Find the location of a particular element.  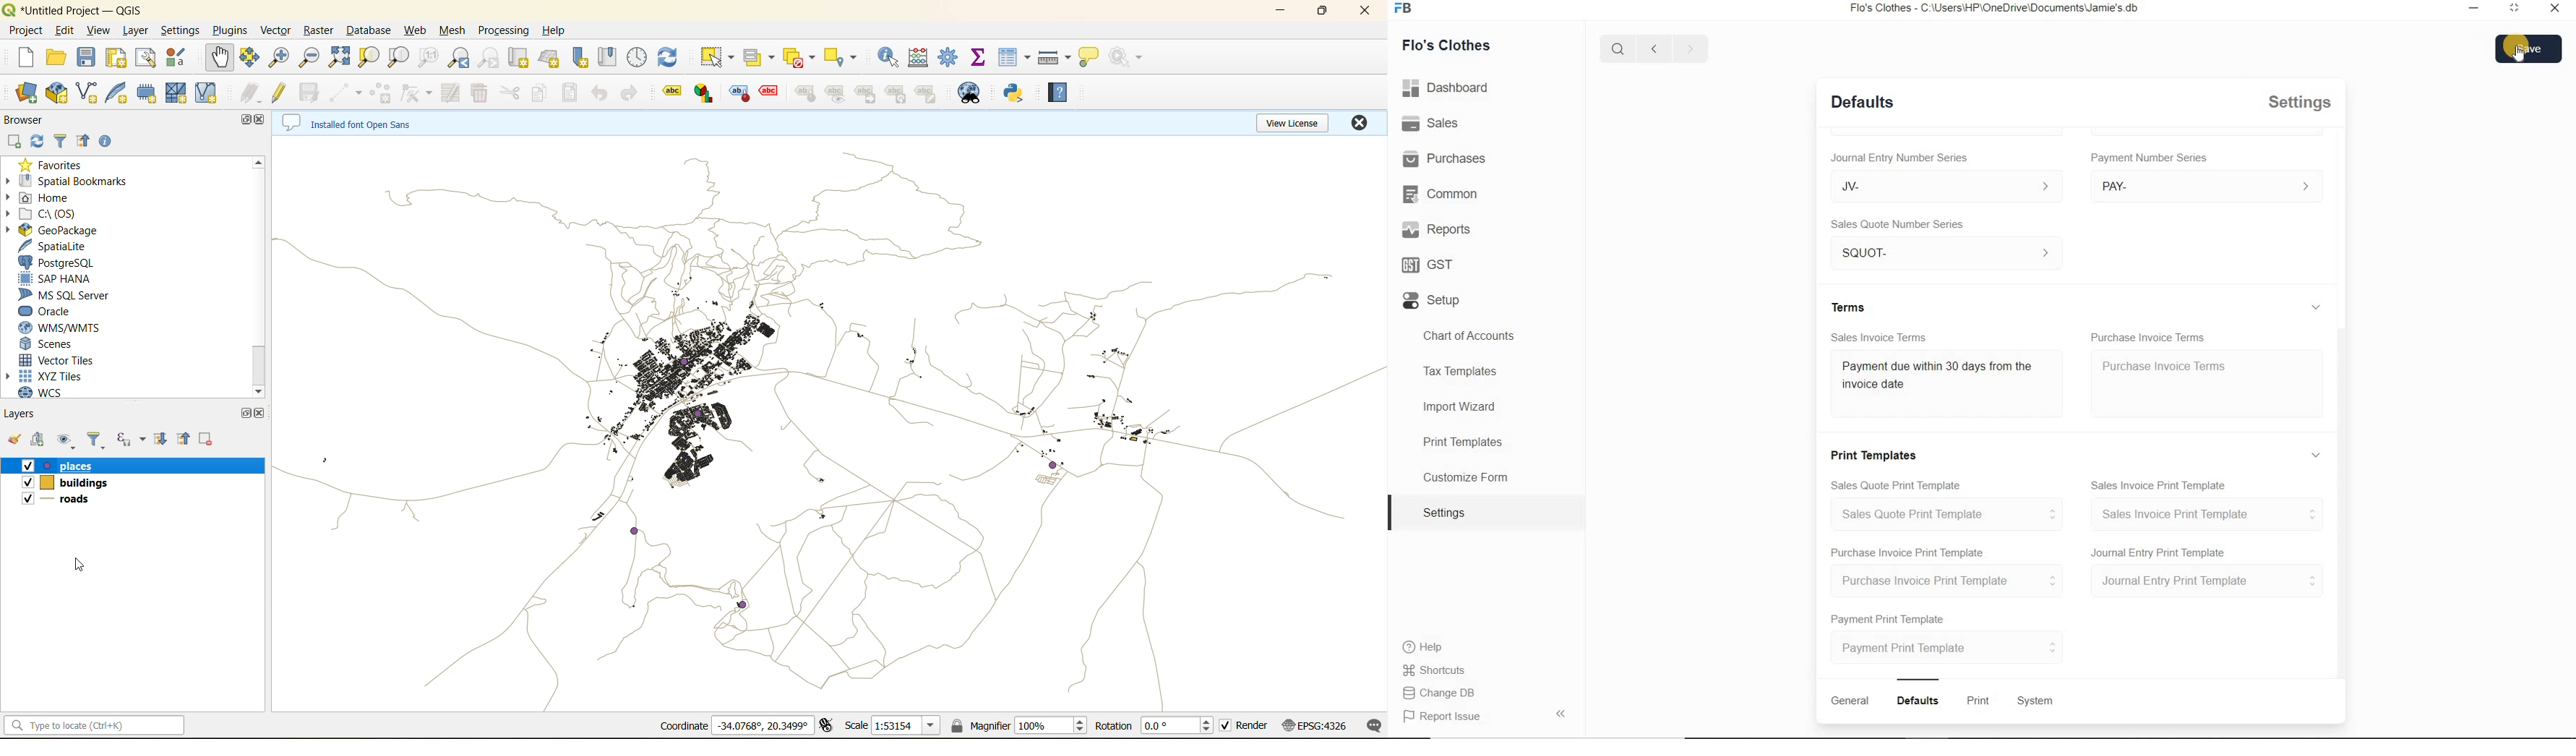

Settings is located at coordinates (2298, 102).